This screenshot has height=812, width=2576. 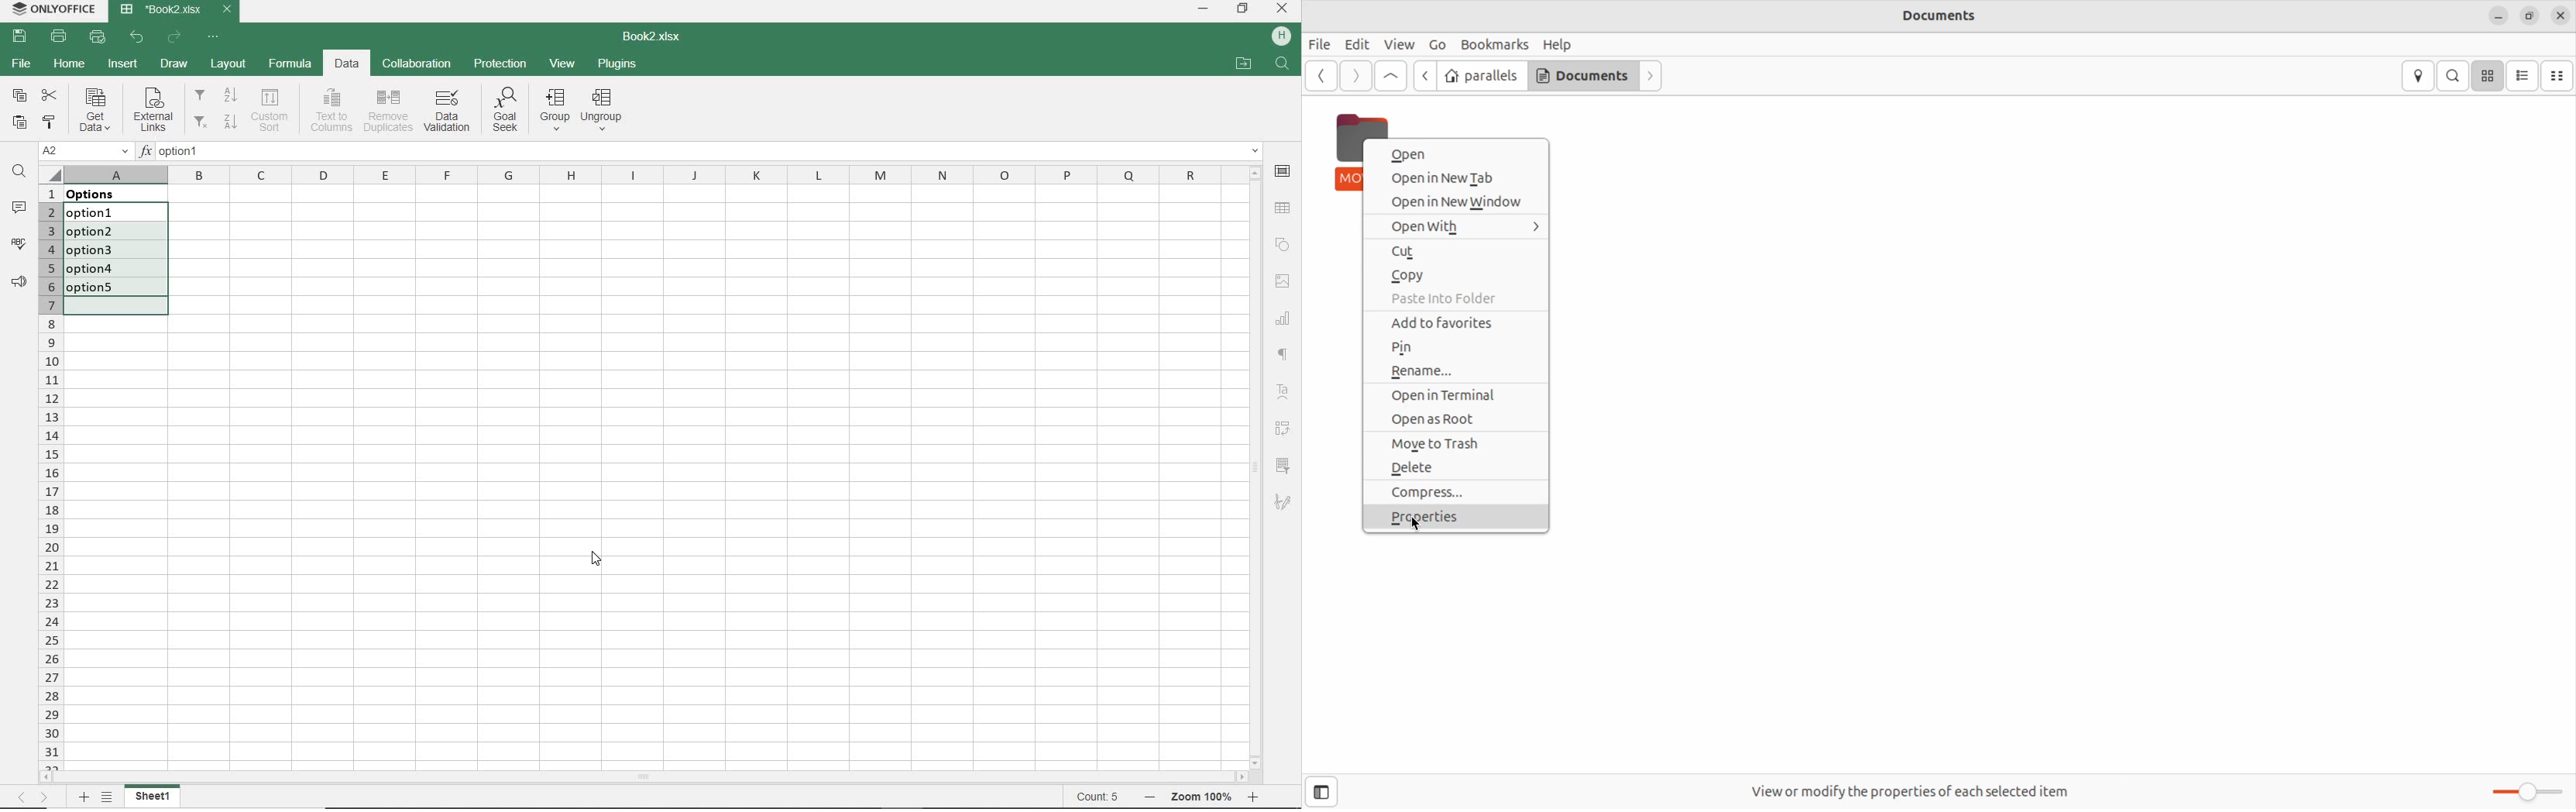 I want to click on DATA, so click(x=349, y=65).